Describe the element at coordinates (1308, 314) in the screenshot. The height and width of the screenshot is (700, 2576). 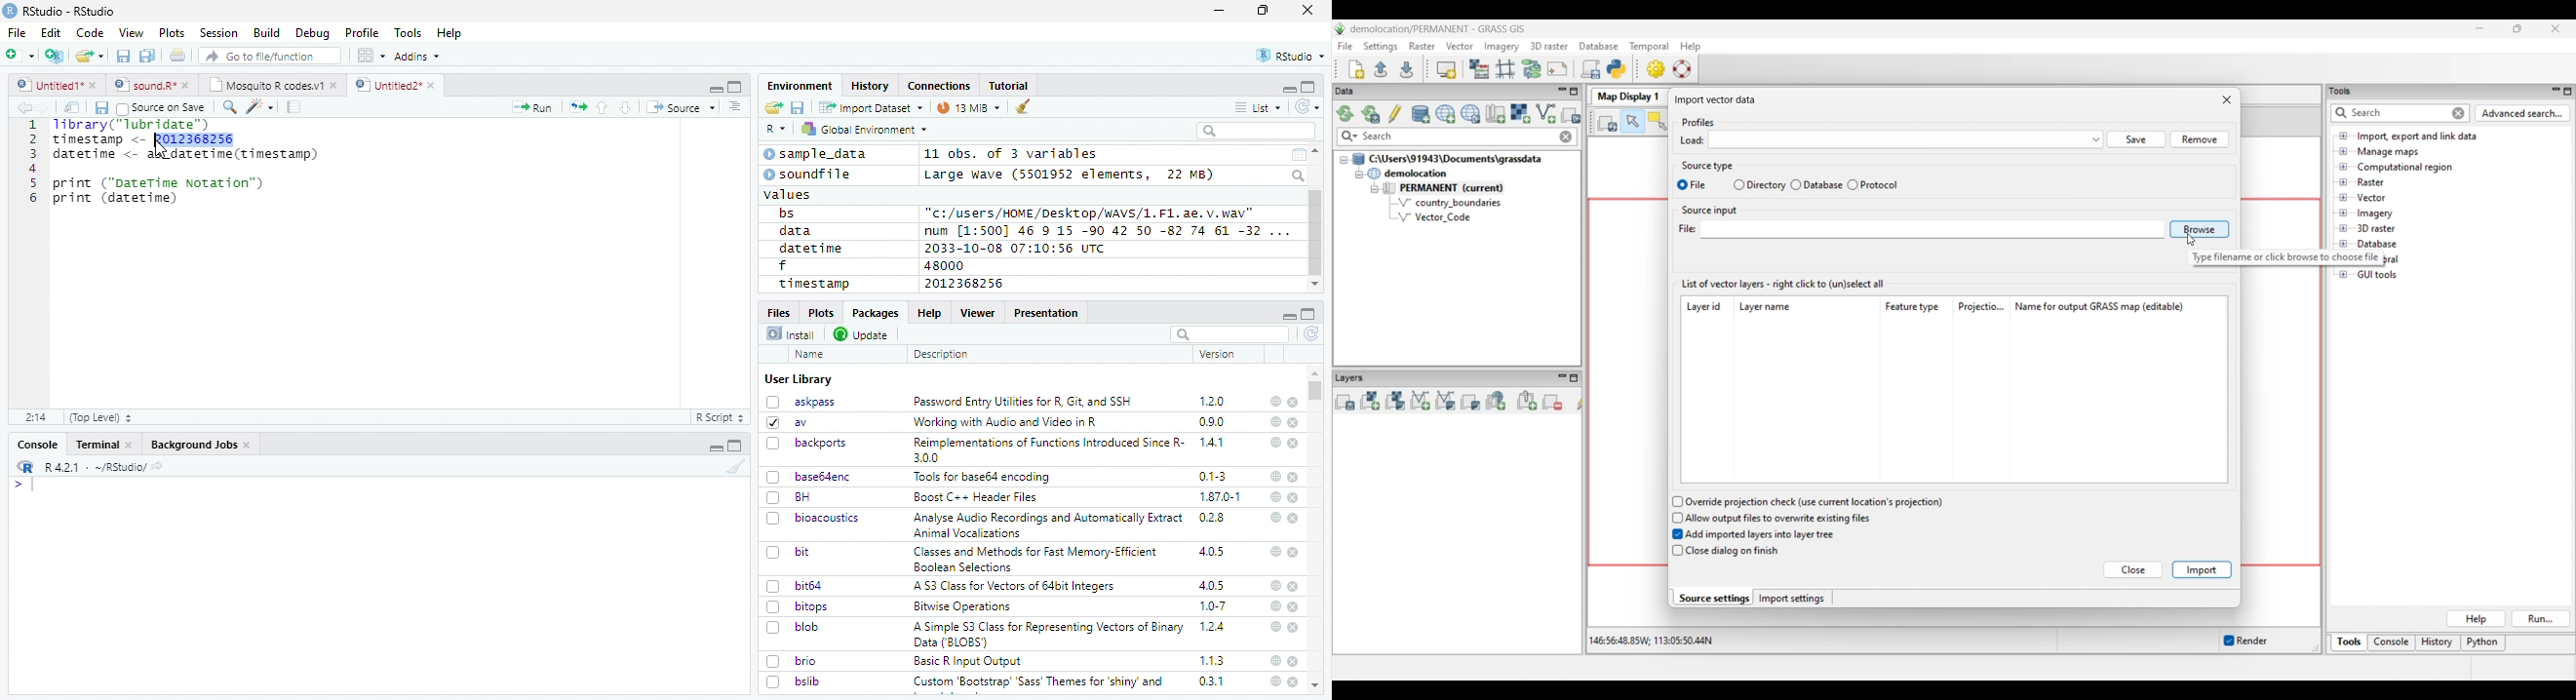
I see `full screen` at that location.